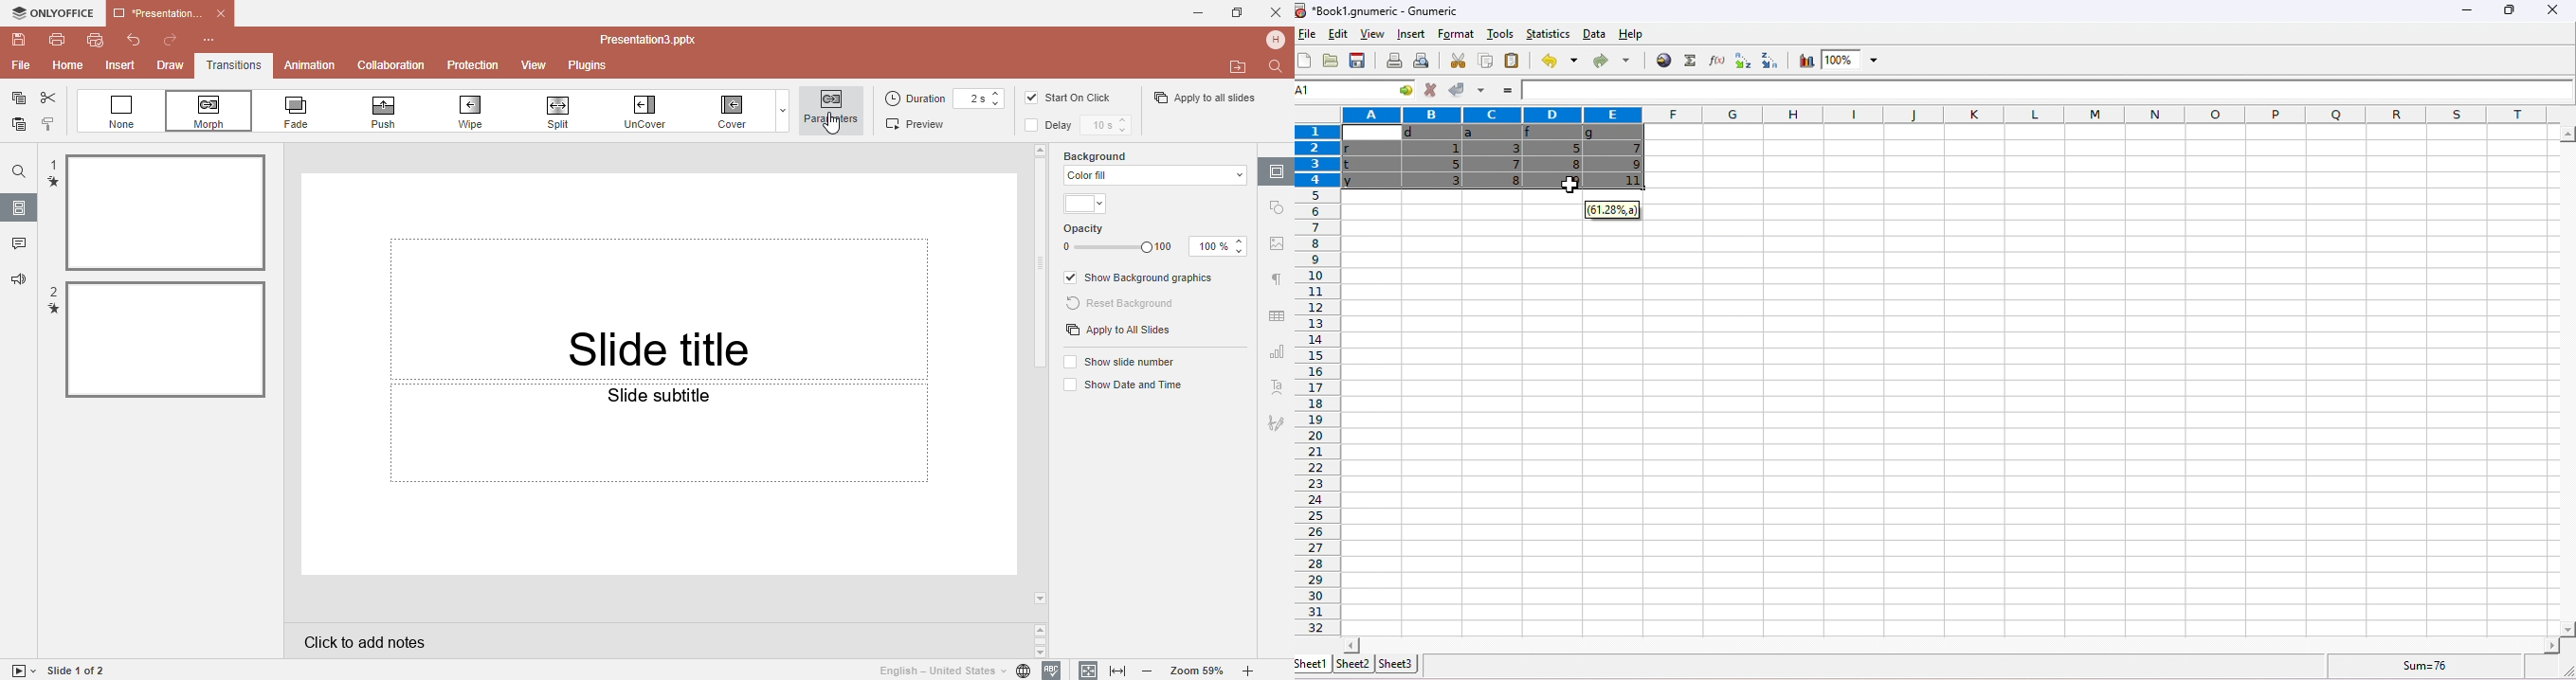 The image size is (2576, 700). What do you see at coordinates (1123, 304) in the screenshot?
I see `Reset background` at bounding box center [1123, 304].